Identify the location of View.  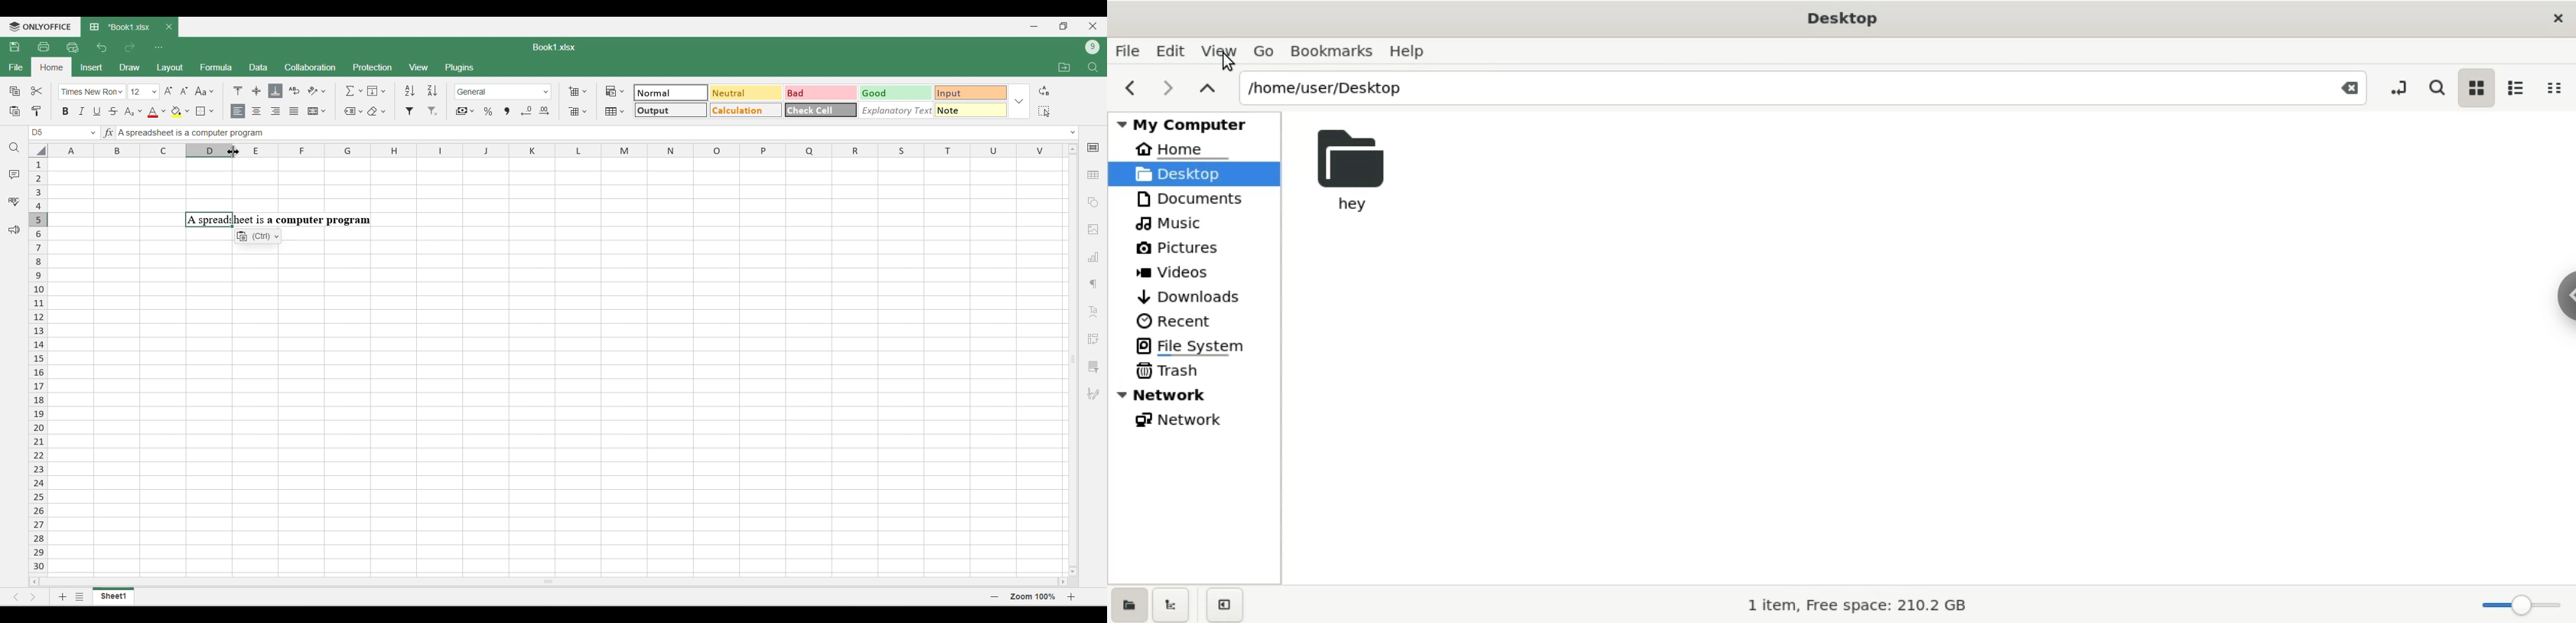
(1218, 51).